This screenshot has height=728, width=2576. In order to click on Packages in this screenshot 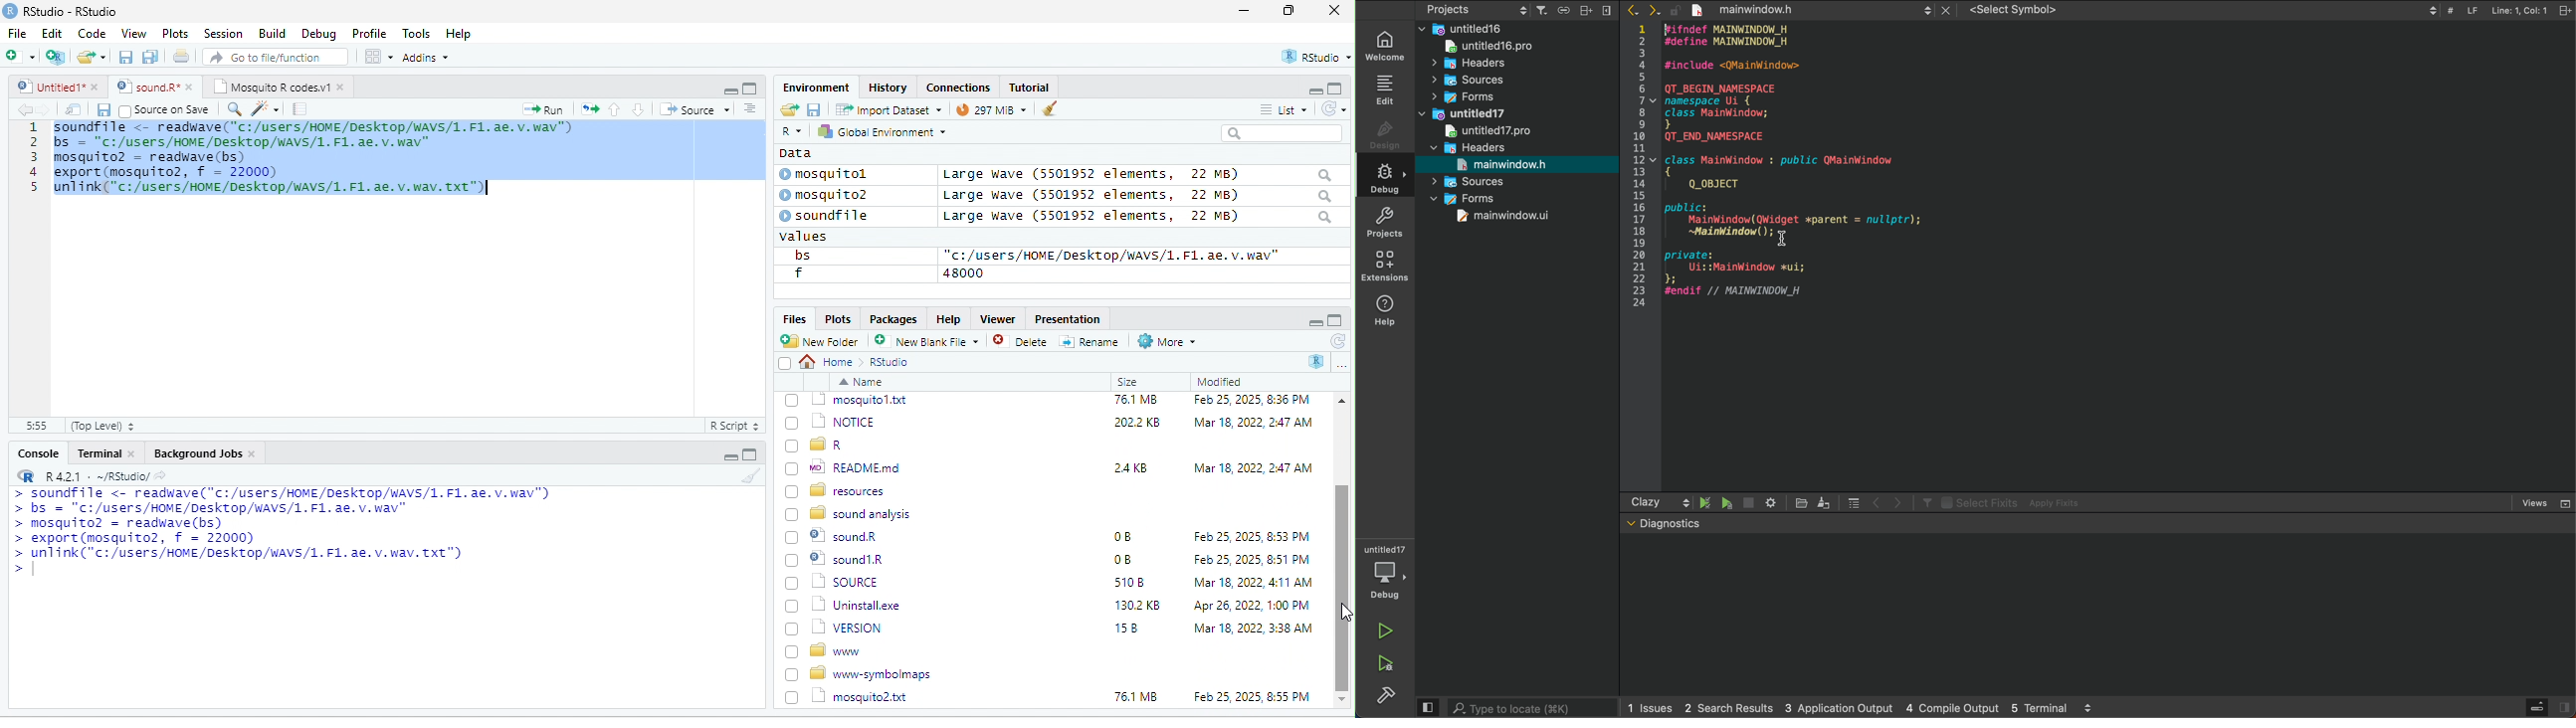, I will do `click(896, 318)`.